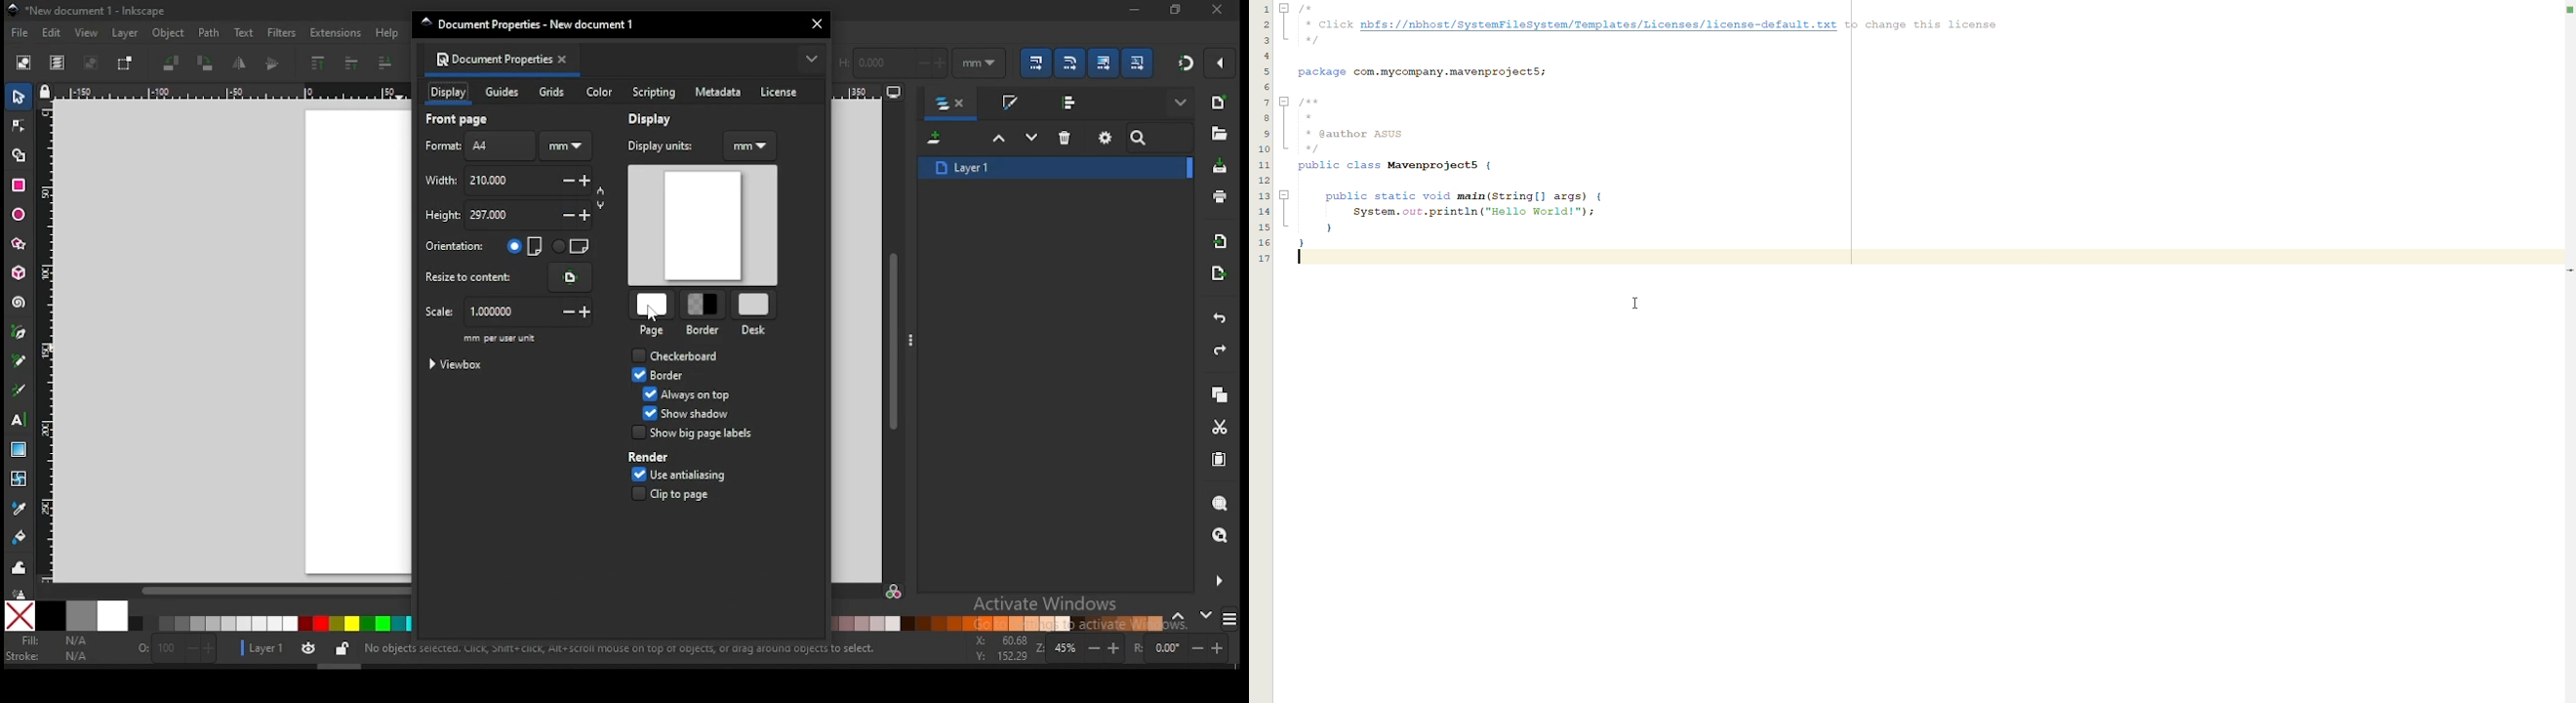 The width and height of the screenshot is (2576, 728). What do you see at coordinates (685, 396) in the screenshot?
I see `checkbox: always on top` at bounding box center [685, 396].